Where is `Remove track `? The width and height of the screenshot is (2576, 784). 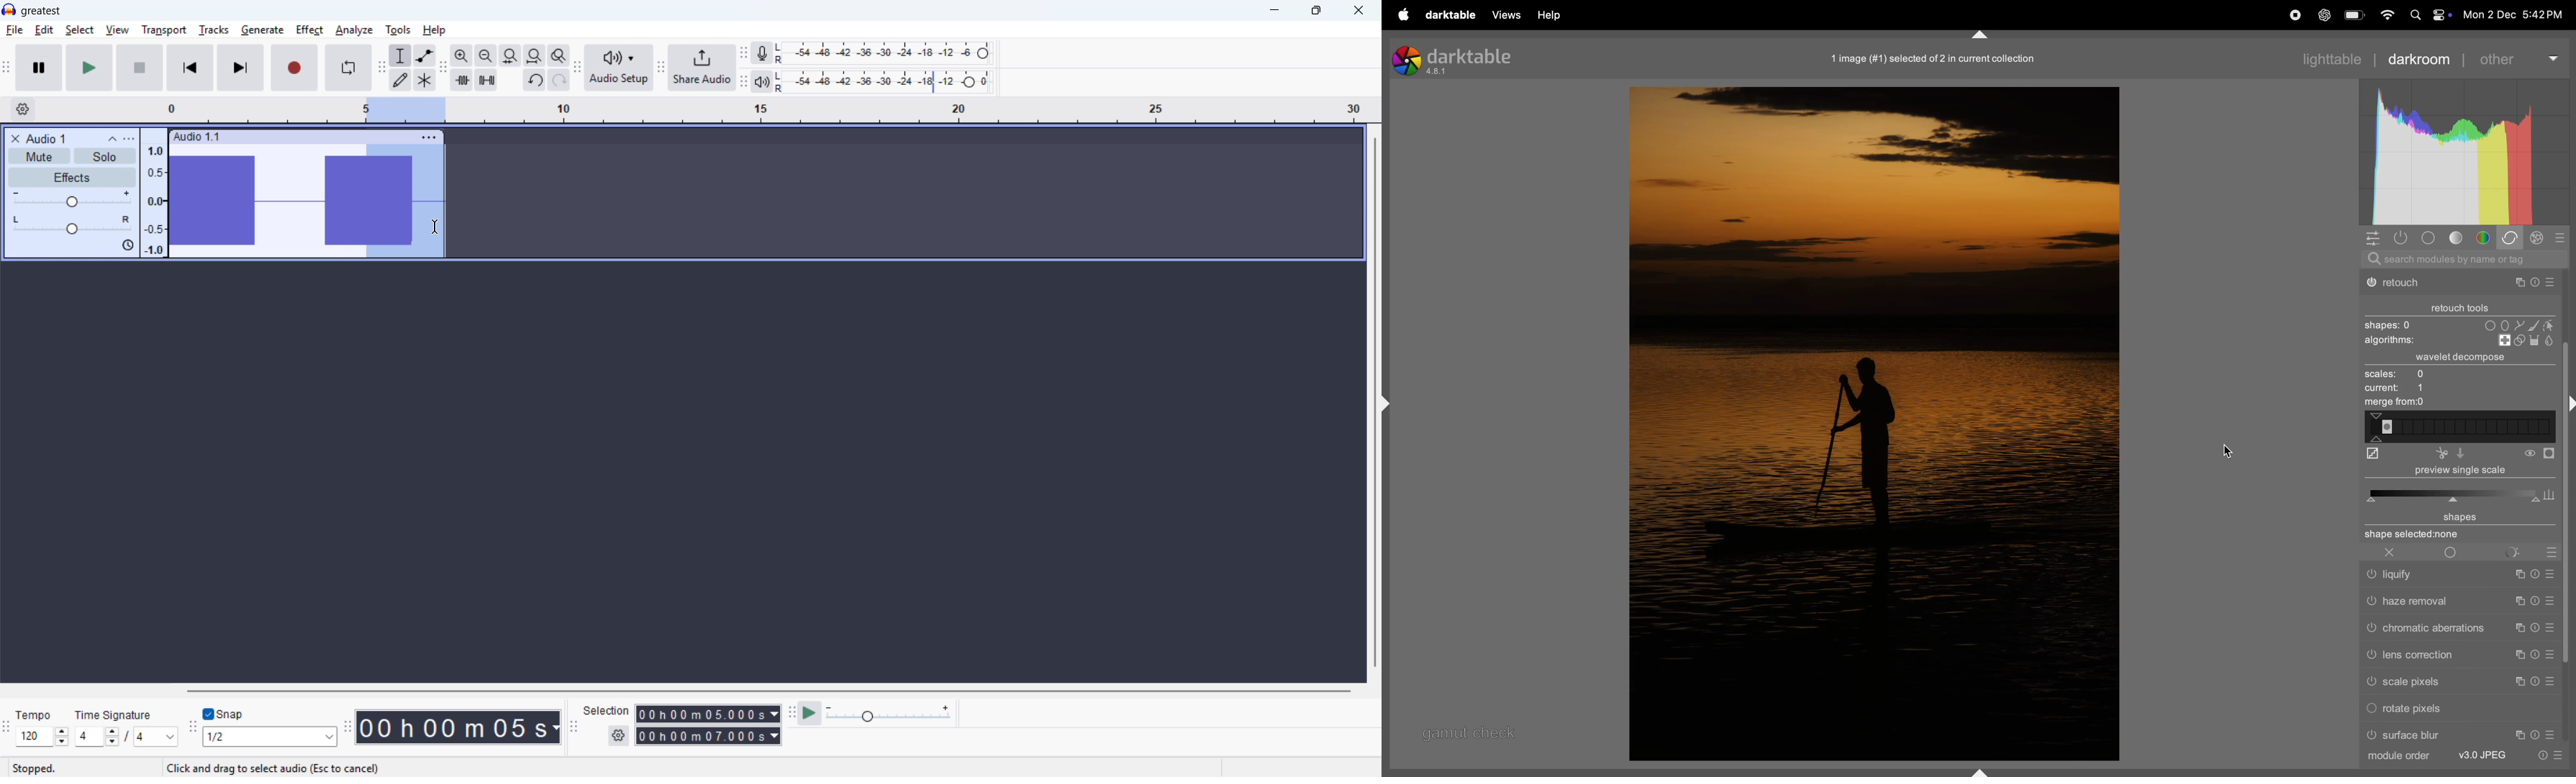
Remove track  is located at coordinates (16, 138).